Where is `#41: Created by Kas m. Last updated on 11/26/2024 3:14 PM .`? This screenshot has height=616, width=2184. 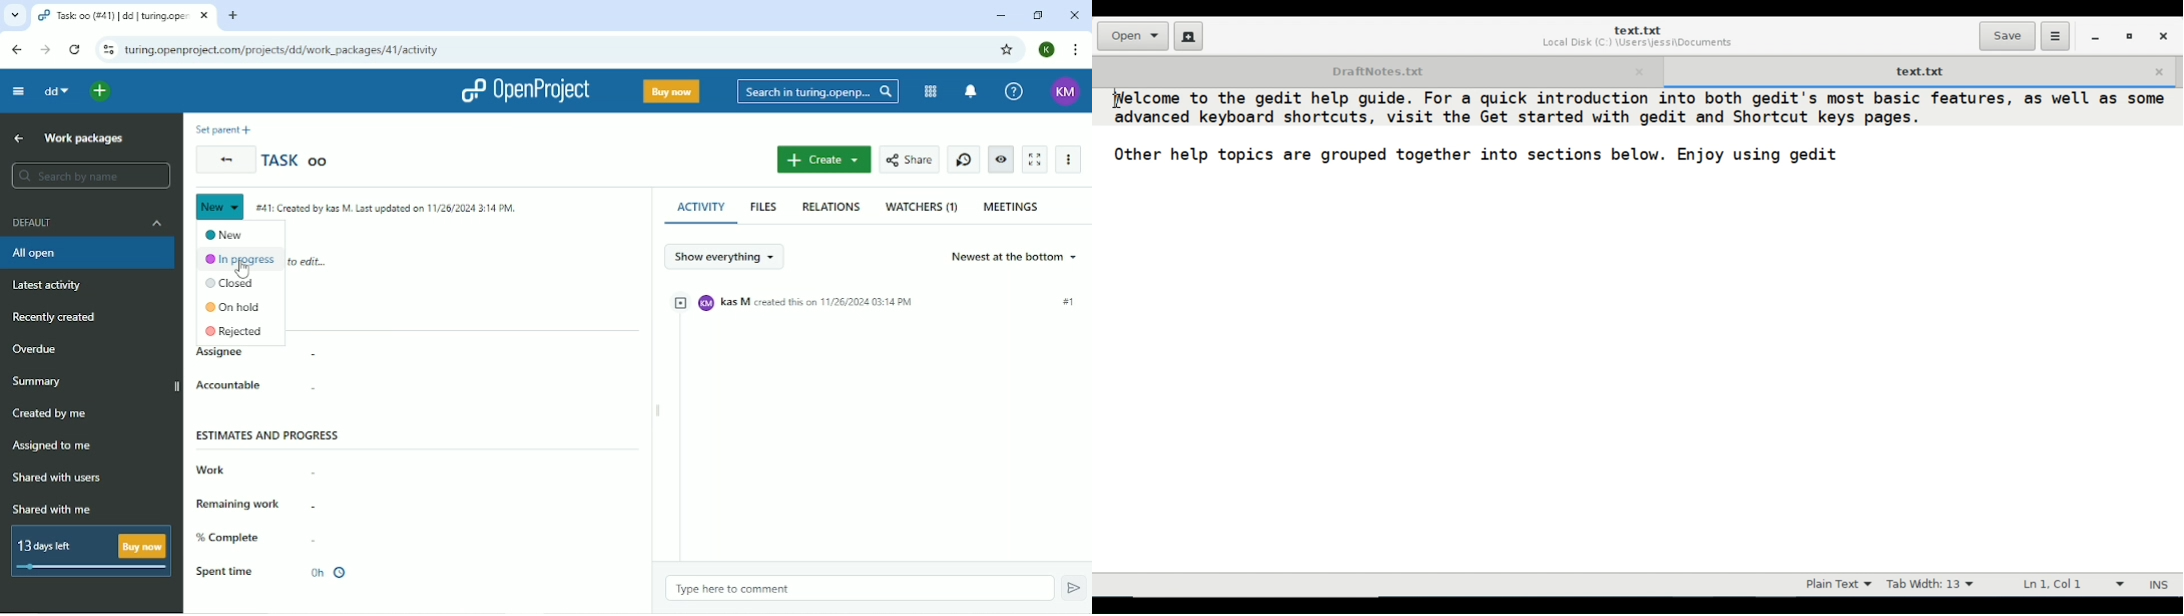 #41: Created by Kas m. Last updated on 11/26/2024 3:14 PM . is located at coordinates (390, 209).